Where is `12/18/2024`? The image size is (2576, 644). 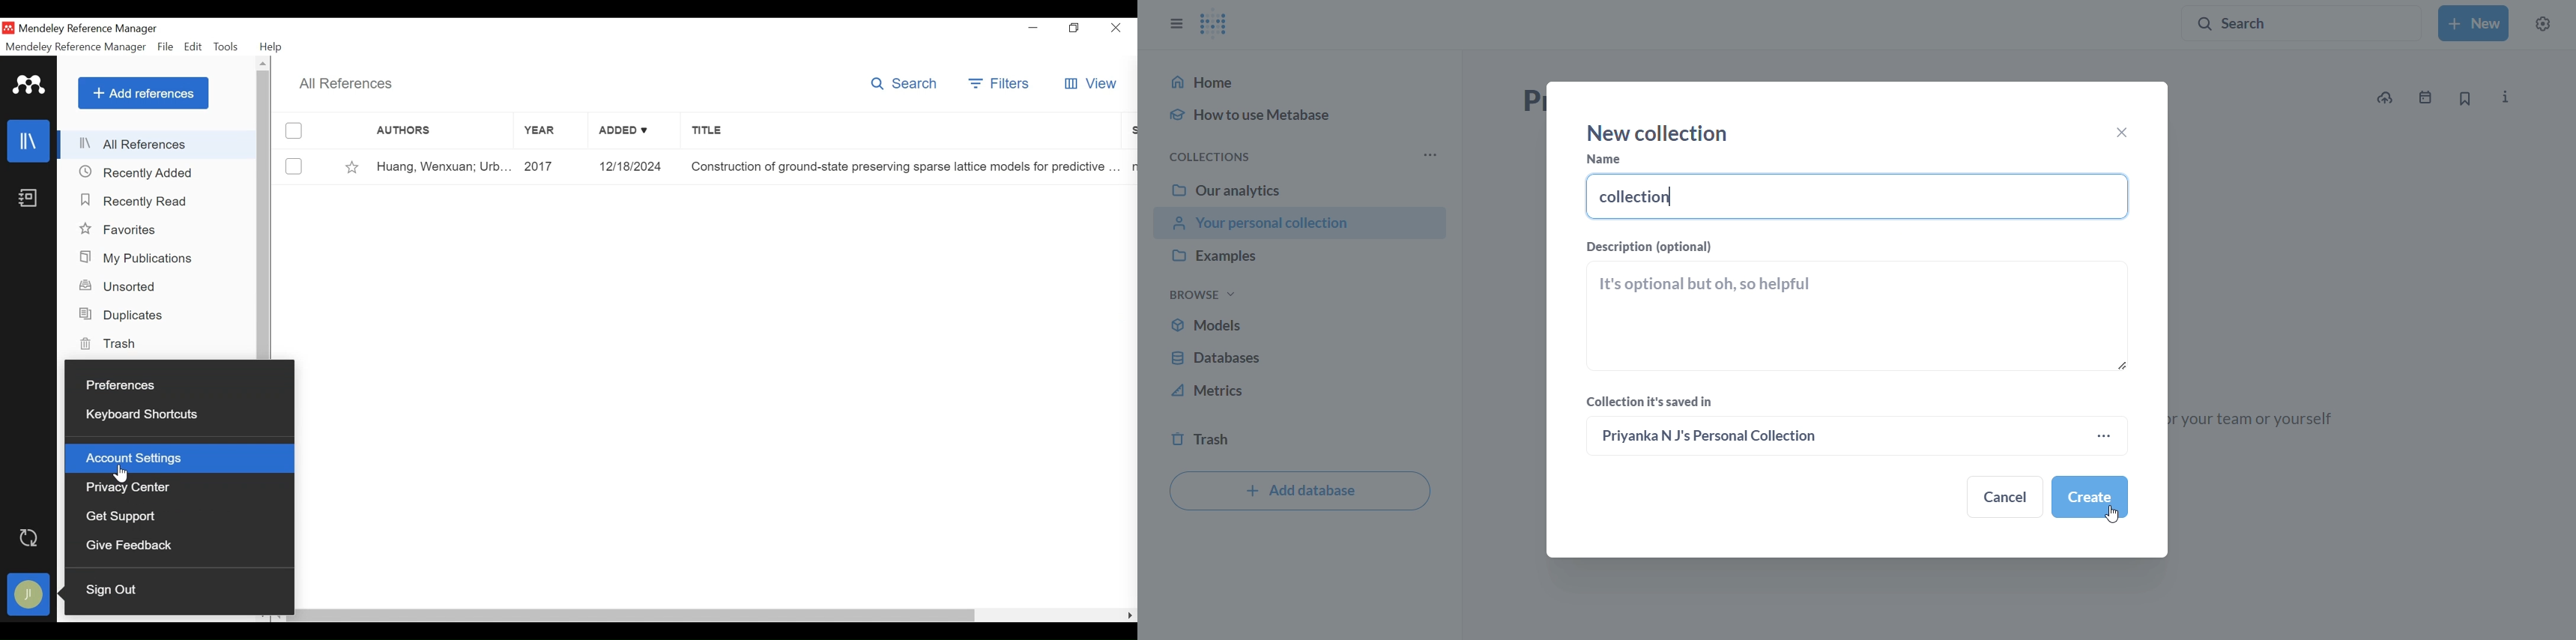 12/18/2024 is located at coordinates (636, 167).